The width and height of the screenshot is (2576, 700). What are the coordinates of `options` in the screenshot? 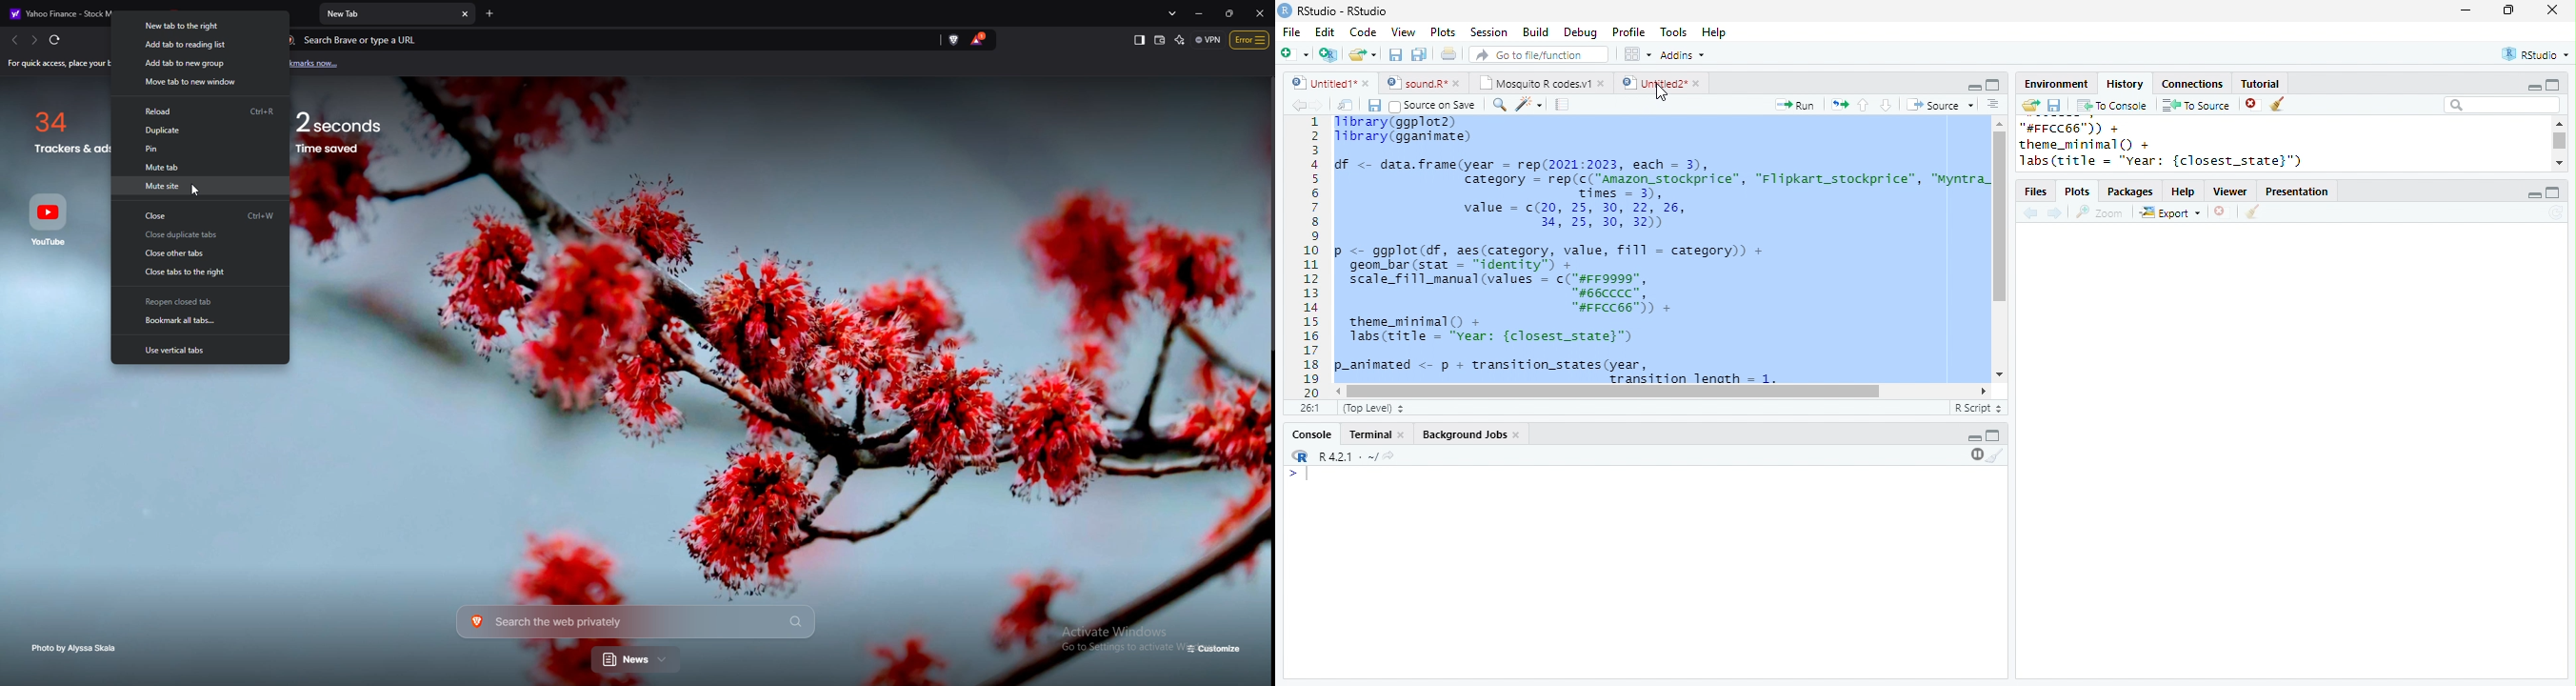 It's located at (1636, 54).